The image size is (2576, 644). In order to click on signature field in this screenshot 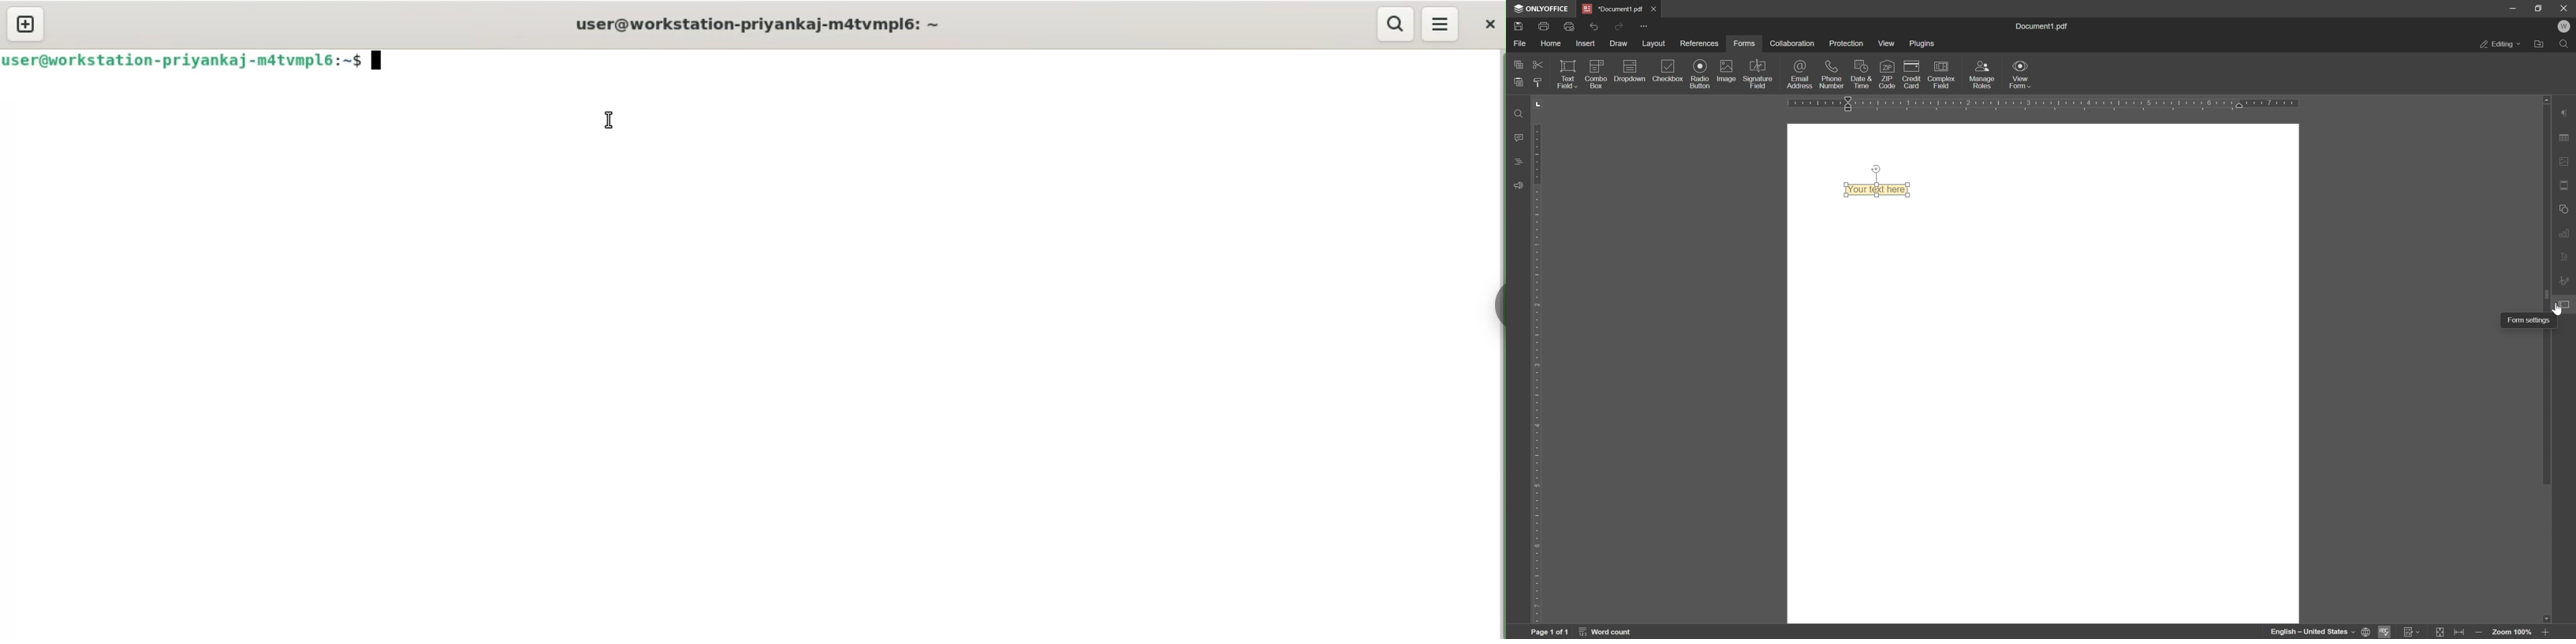, I will do `click(1759, 74)`.